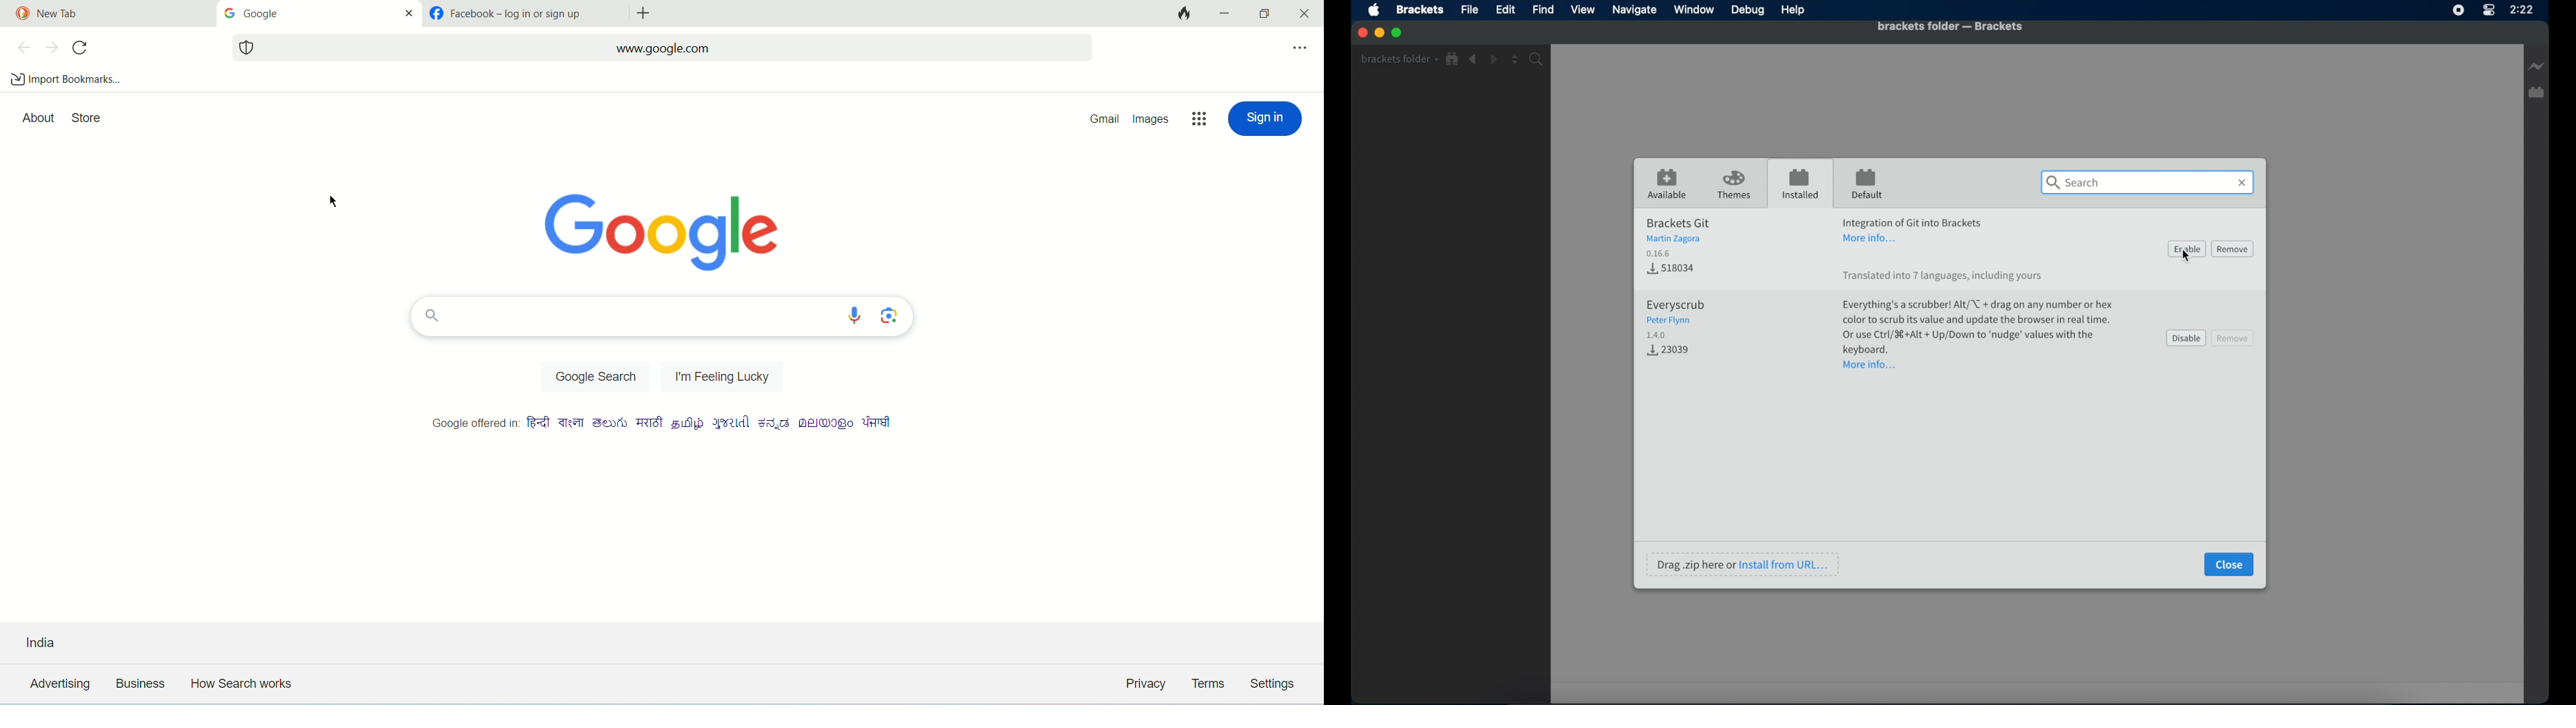 The image size is (2576, 728). I want to click on screen recorder  icon, so click(2459, 10).